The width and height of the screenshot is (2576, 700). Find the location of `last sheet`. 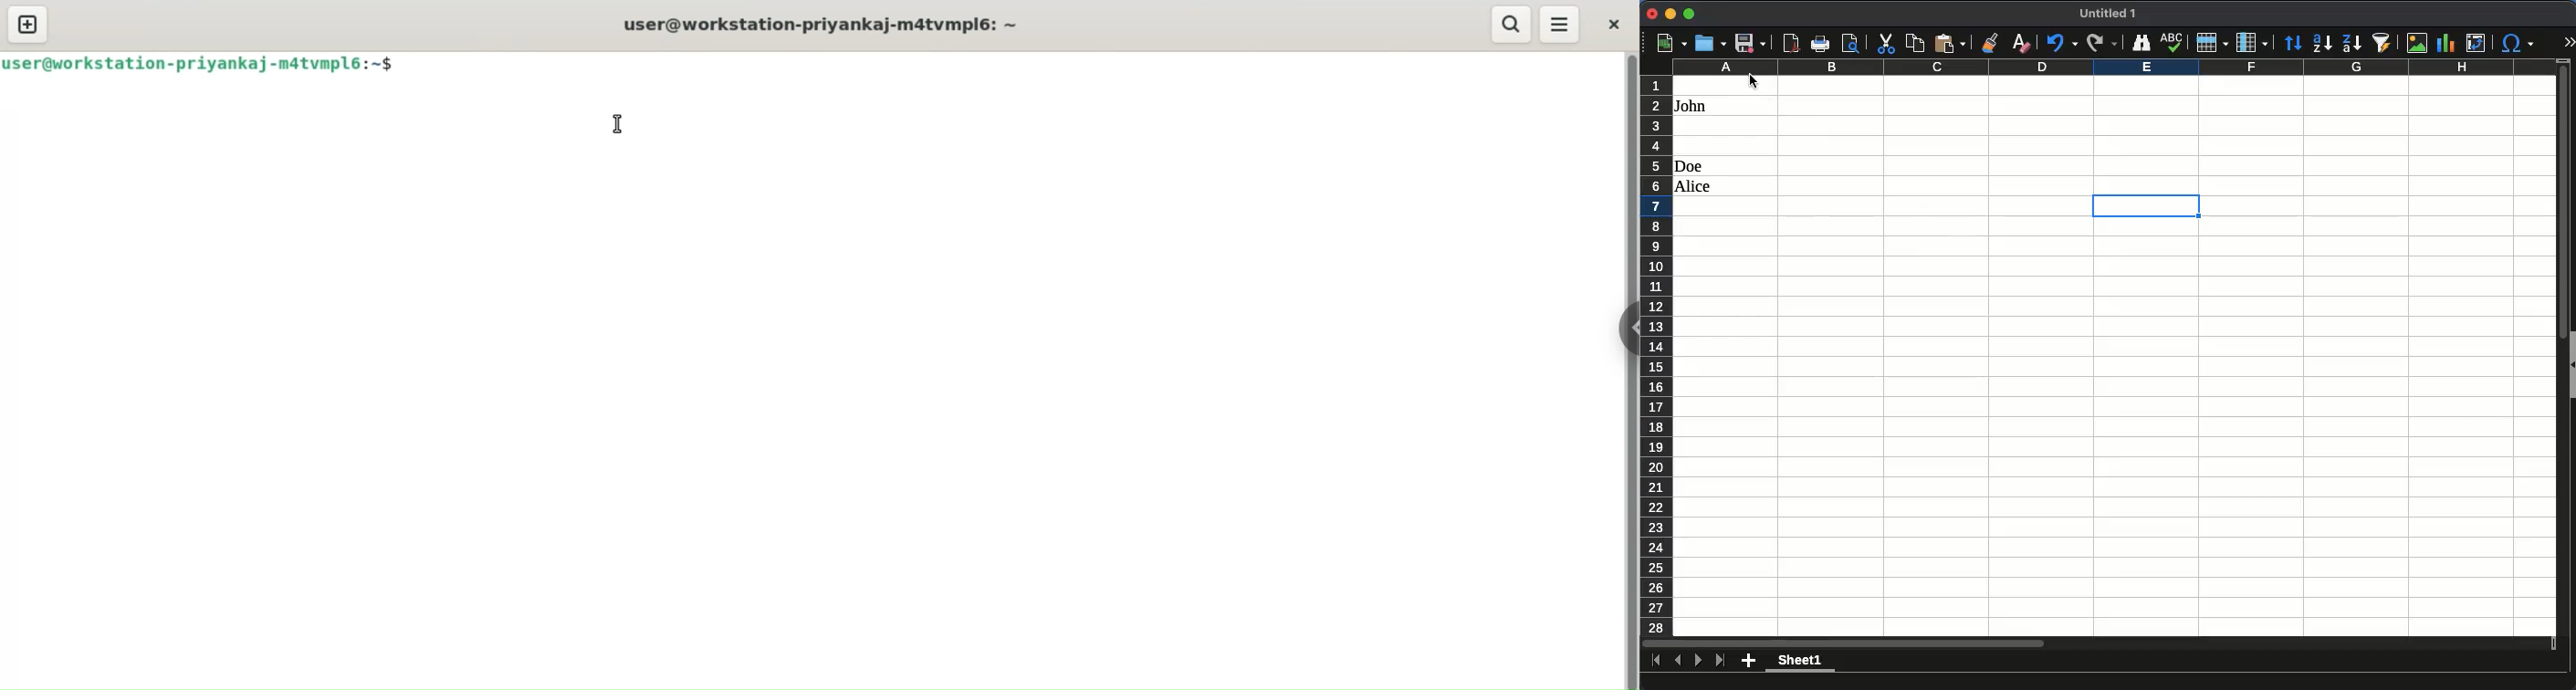

last sheet is located at coordinates (1722, 661).